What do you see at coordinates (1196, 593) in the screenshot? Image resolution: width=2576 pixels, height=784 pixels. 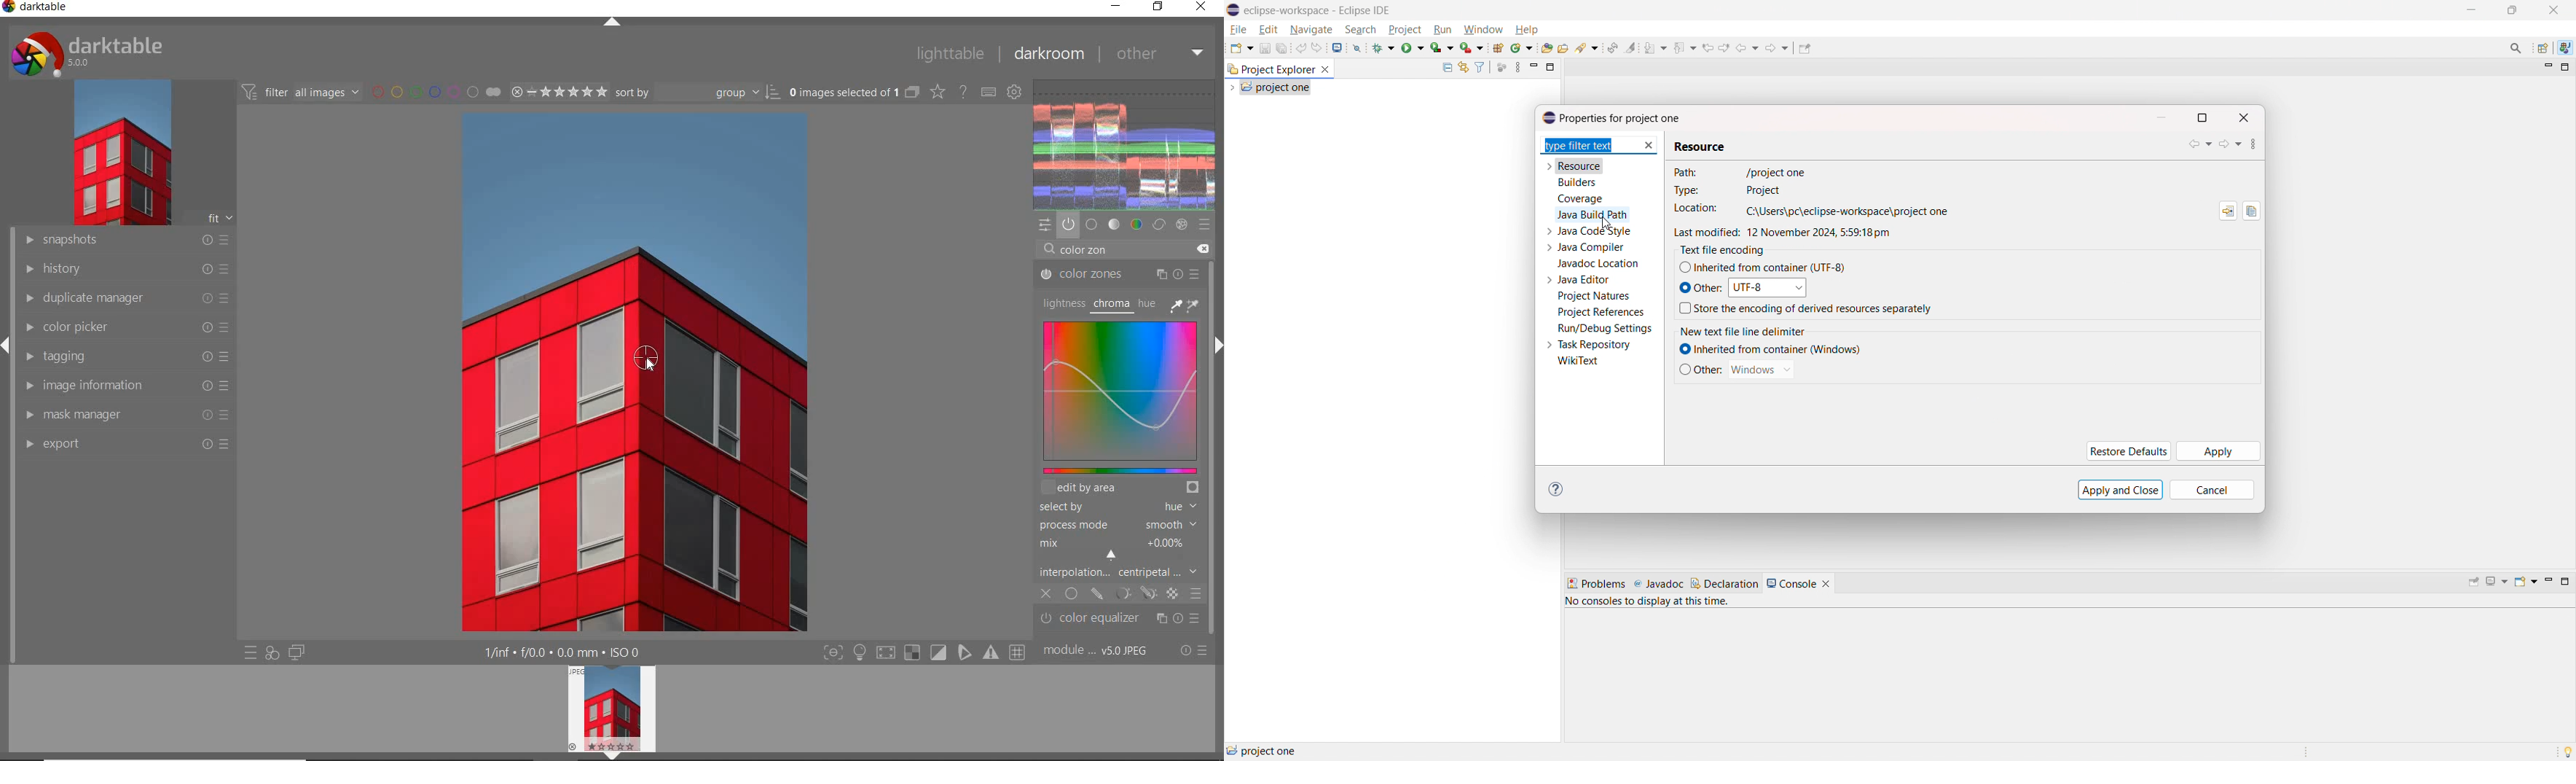 I see `BLENDING OPTIONS` at bounding box center [1196, 593].